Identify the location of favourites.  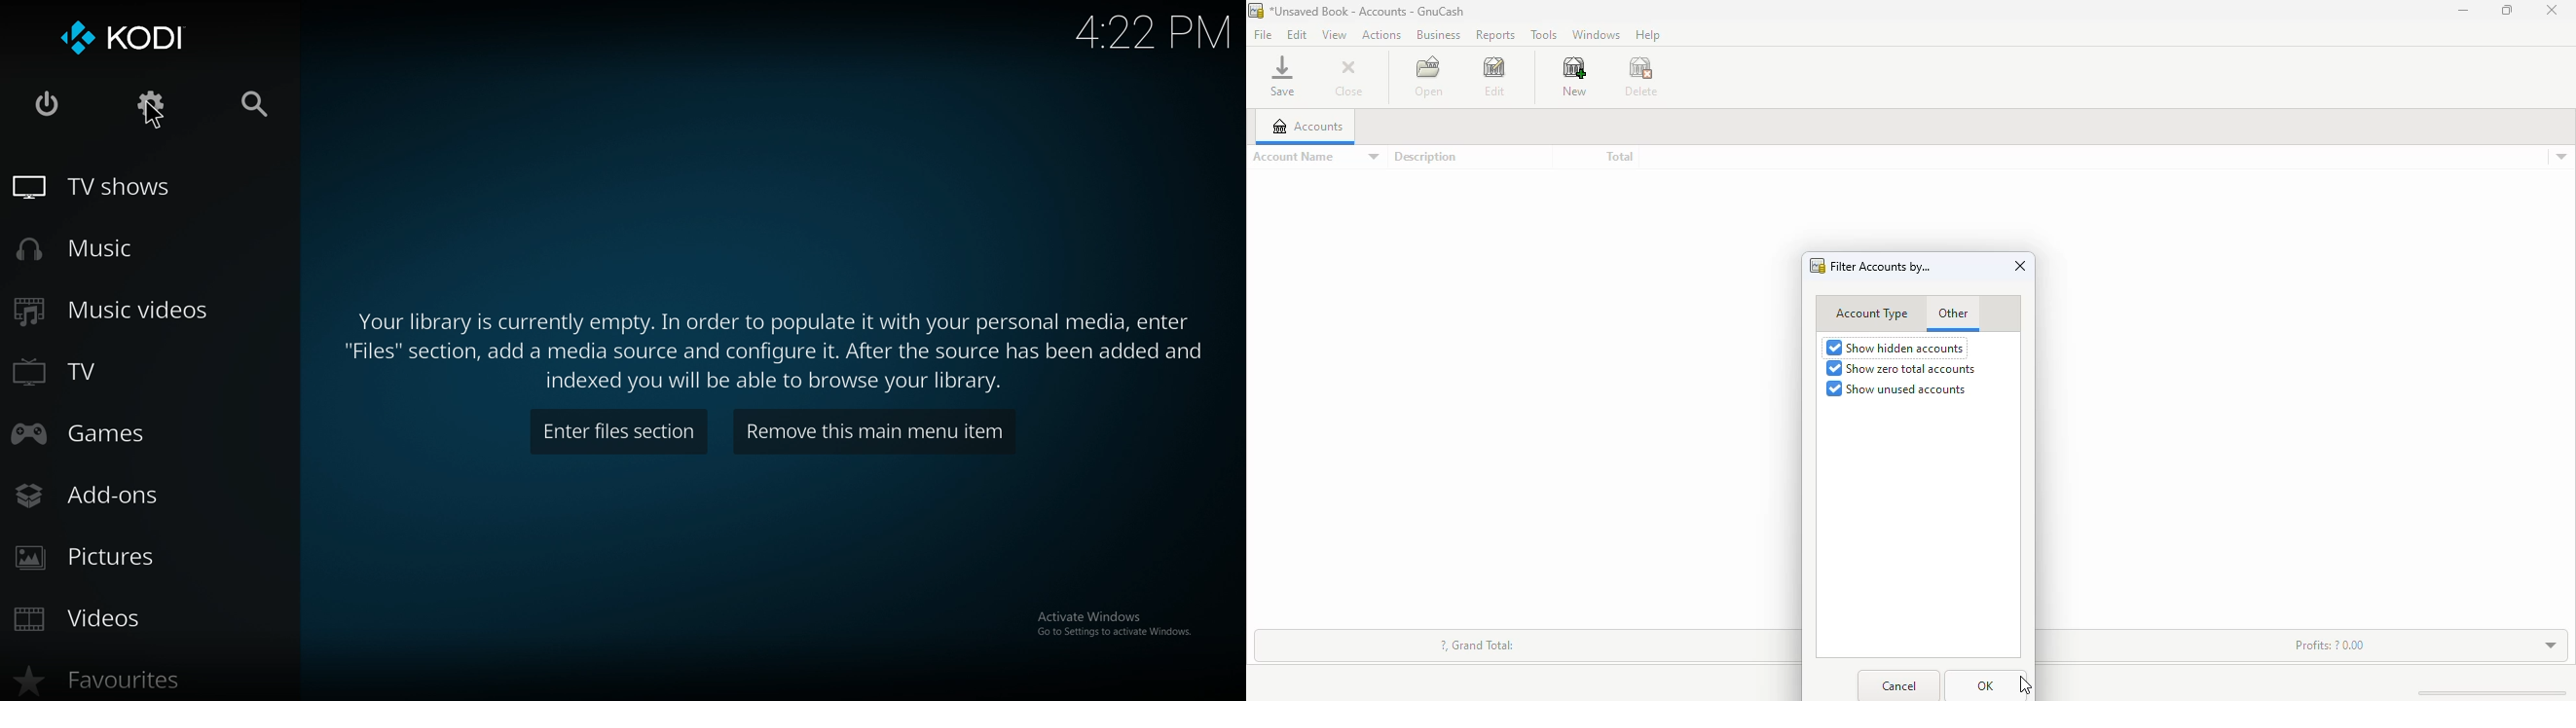
(121, 681).